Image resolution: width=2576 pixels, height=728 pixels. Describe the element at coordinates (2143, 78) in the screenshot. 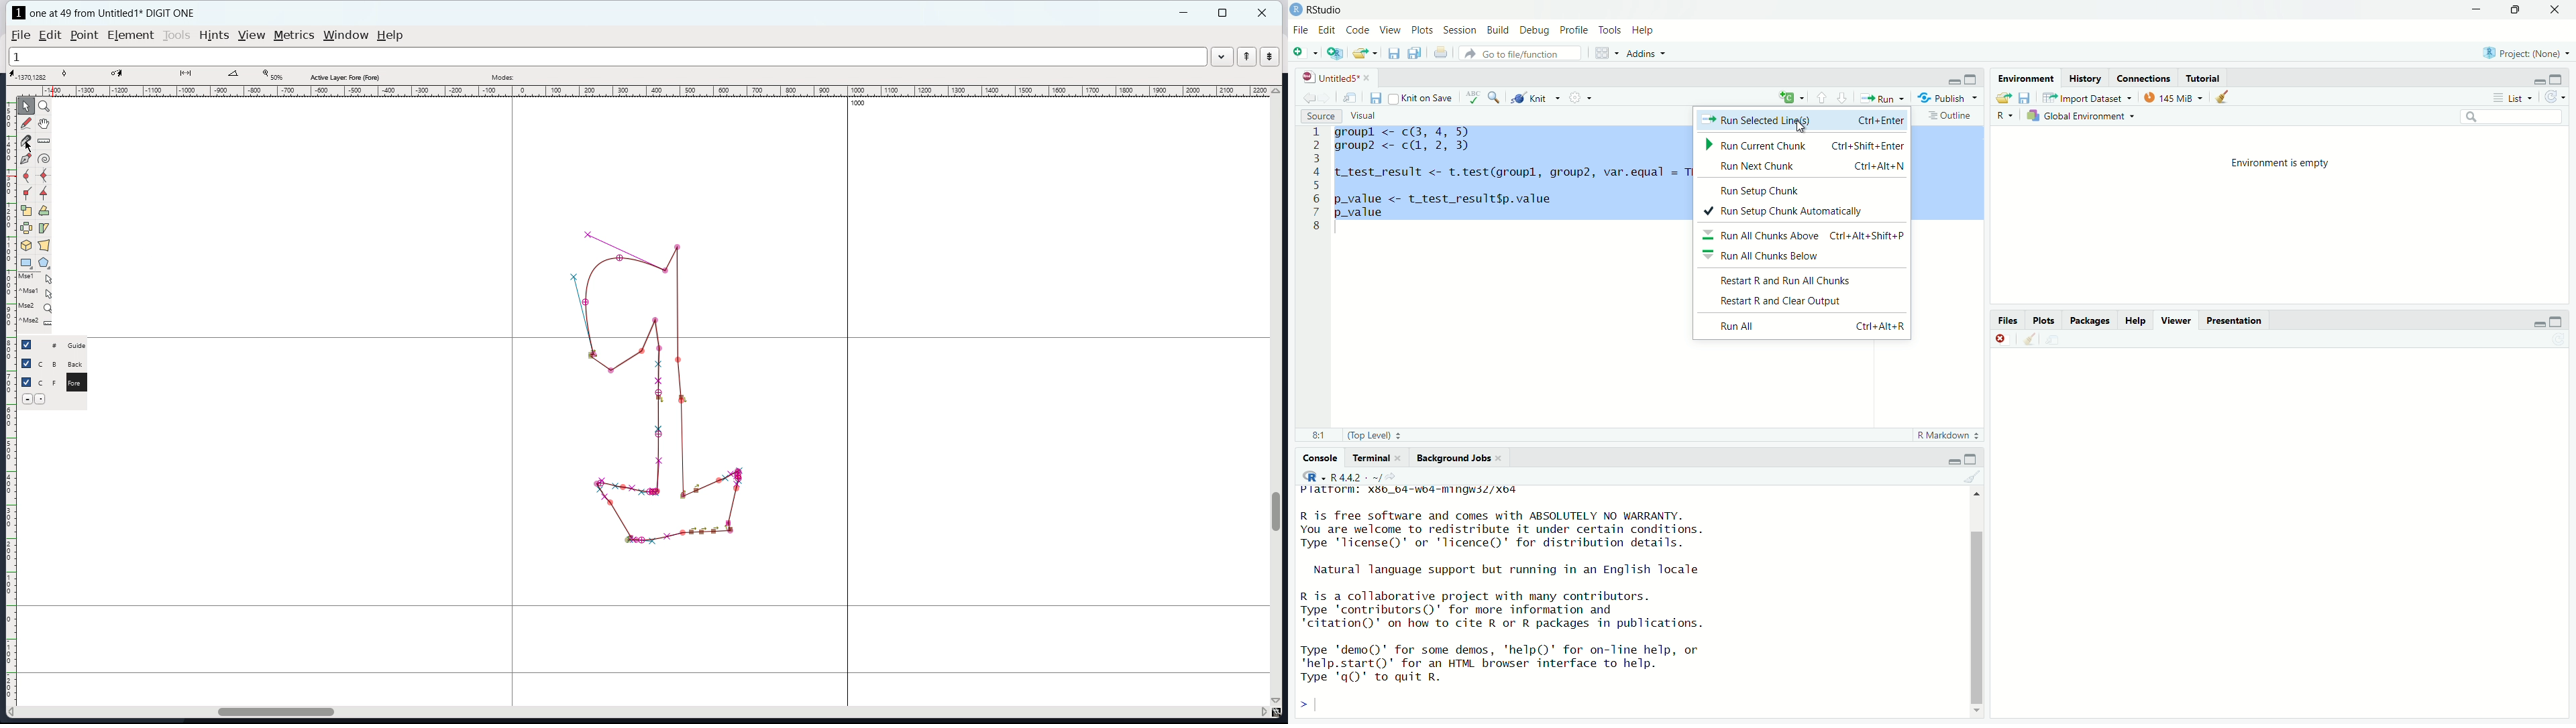

I see `Connections` at that location.